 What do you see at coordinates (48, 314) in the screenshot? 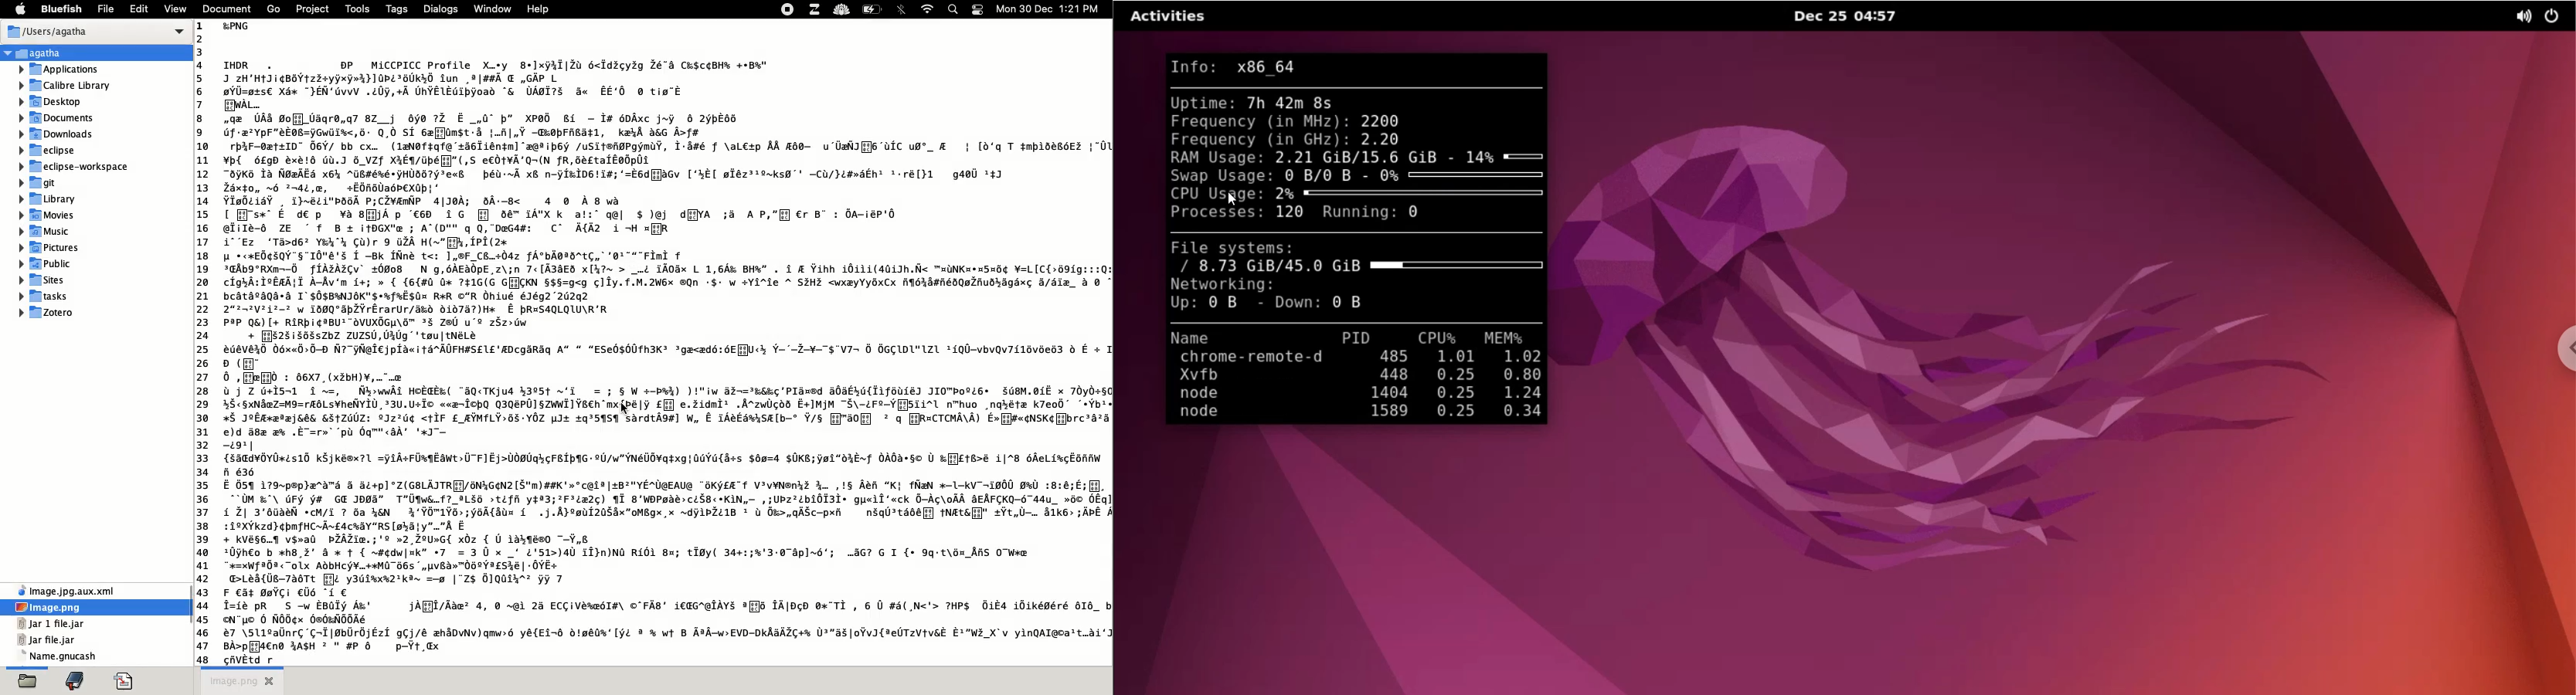
I see `Zotero` at bounding box center [48, 314].